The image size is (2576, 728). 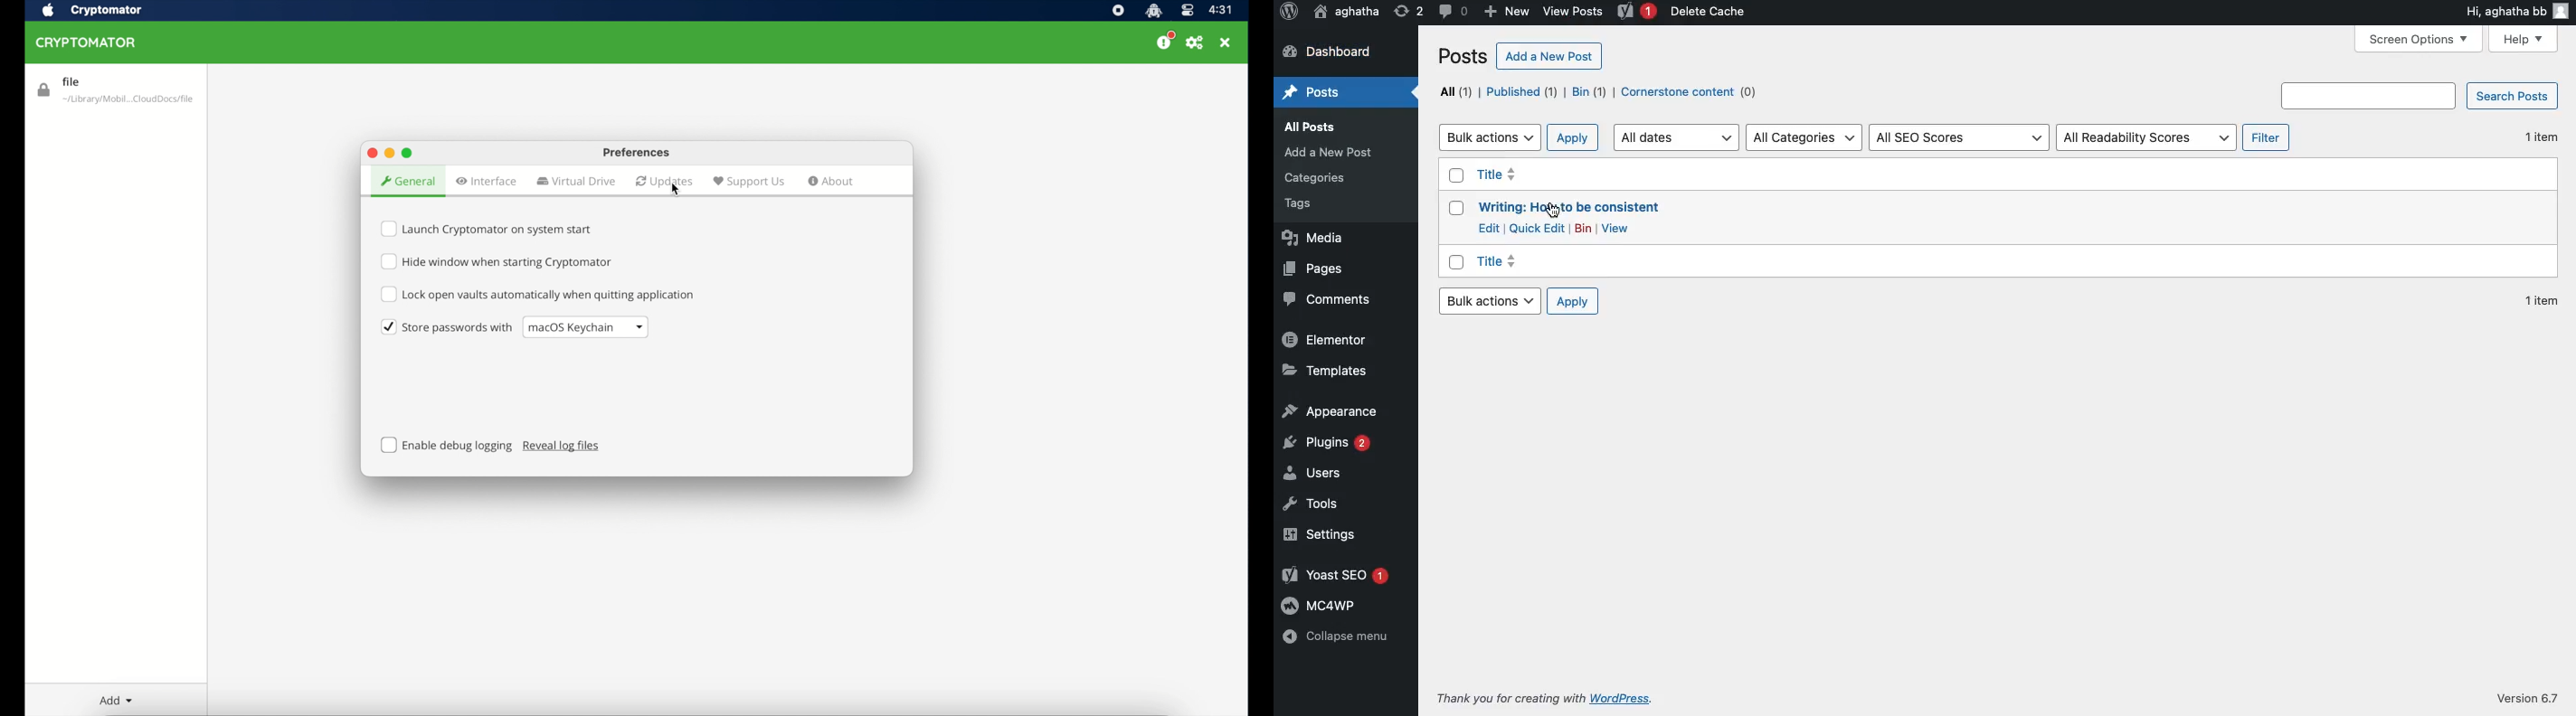 I want to click on Appearance, so click(x=1327, y=414).